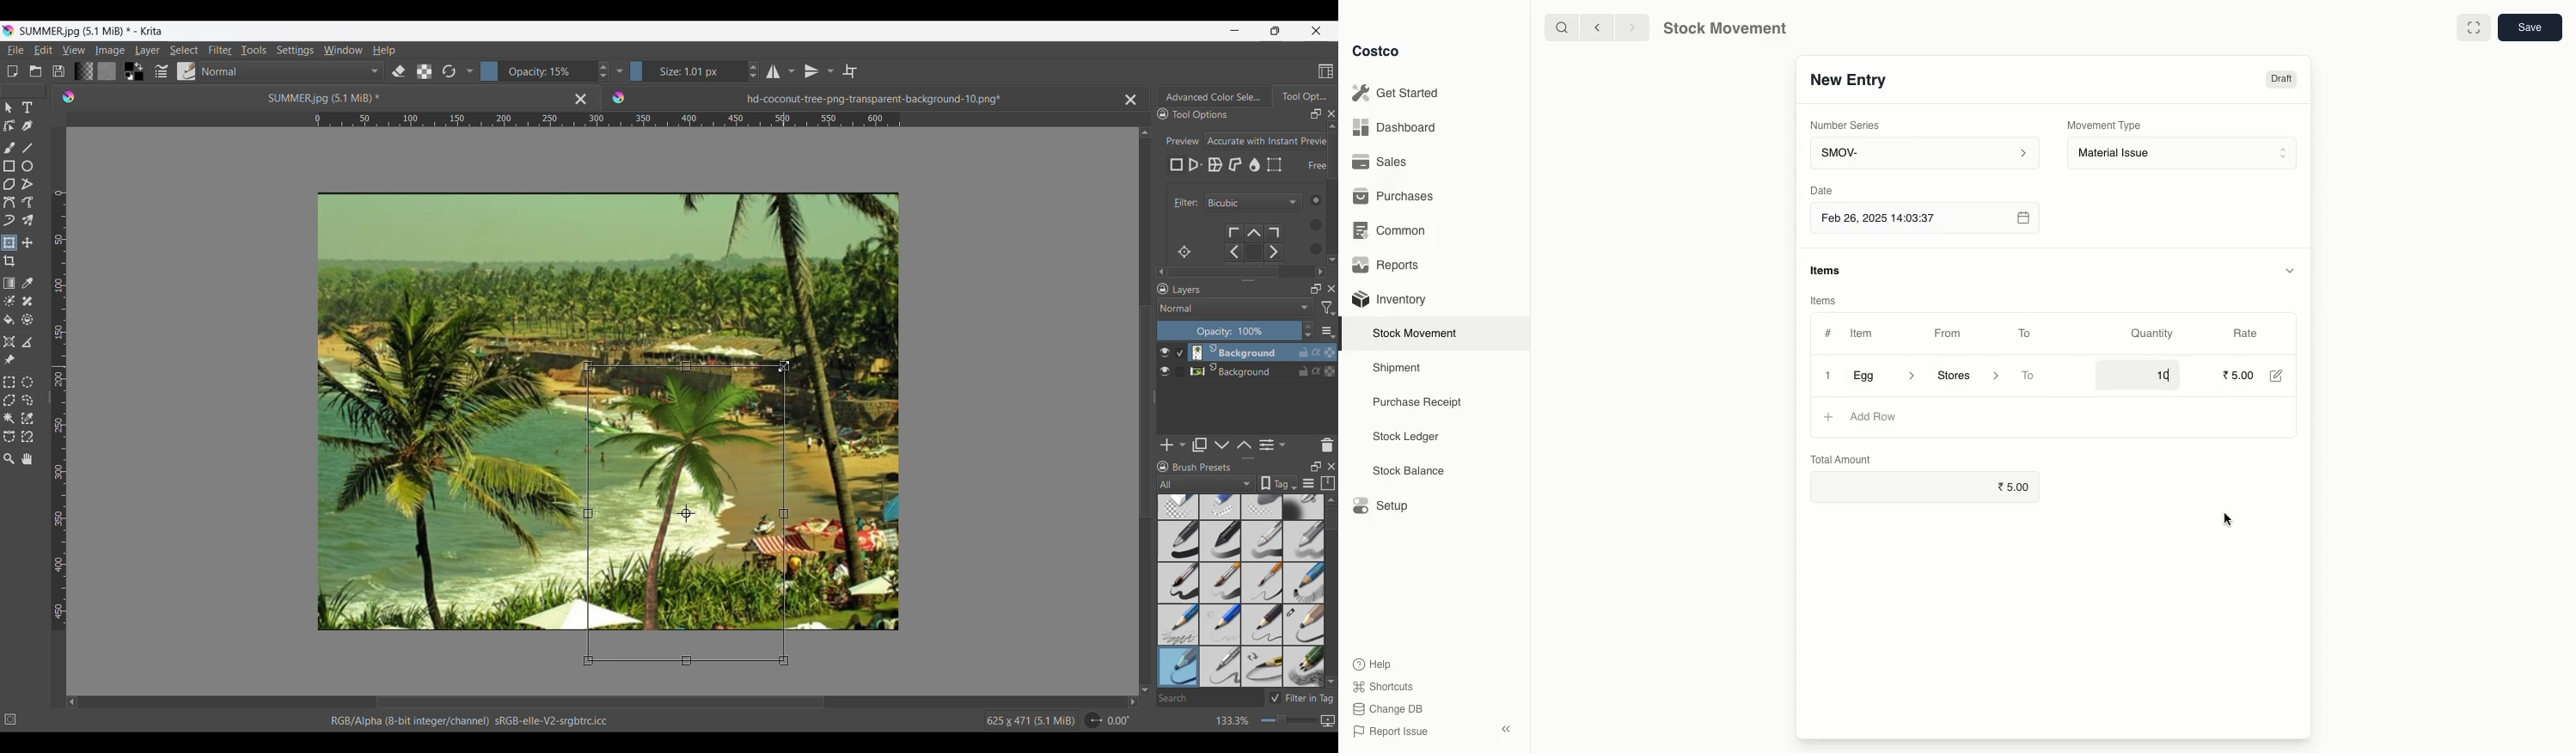  What do you see at coordinates (1872, 417) in the screenshot?
I see `Add row` at bounding box center [1872, 417].